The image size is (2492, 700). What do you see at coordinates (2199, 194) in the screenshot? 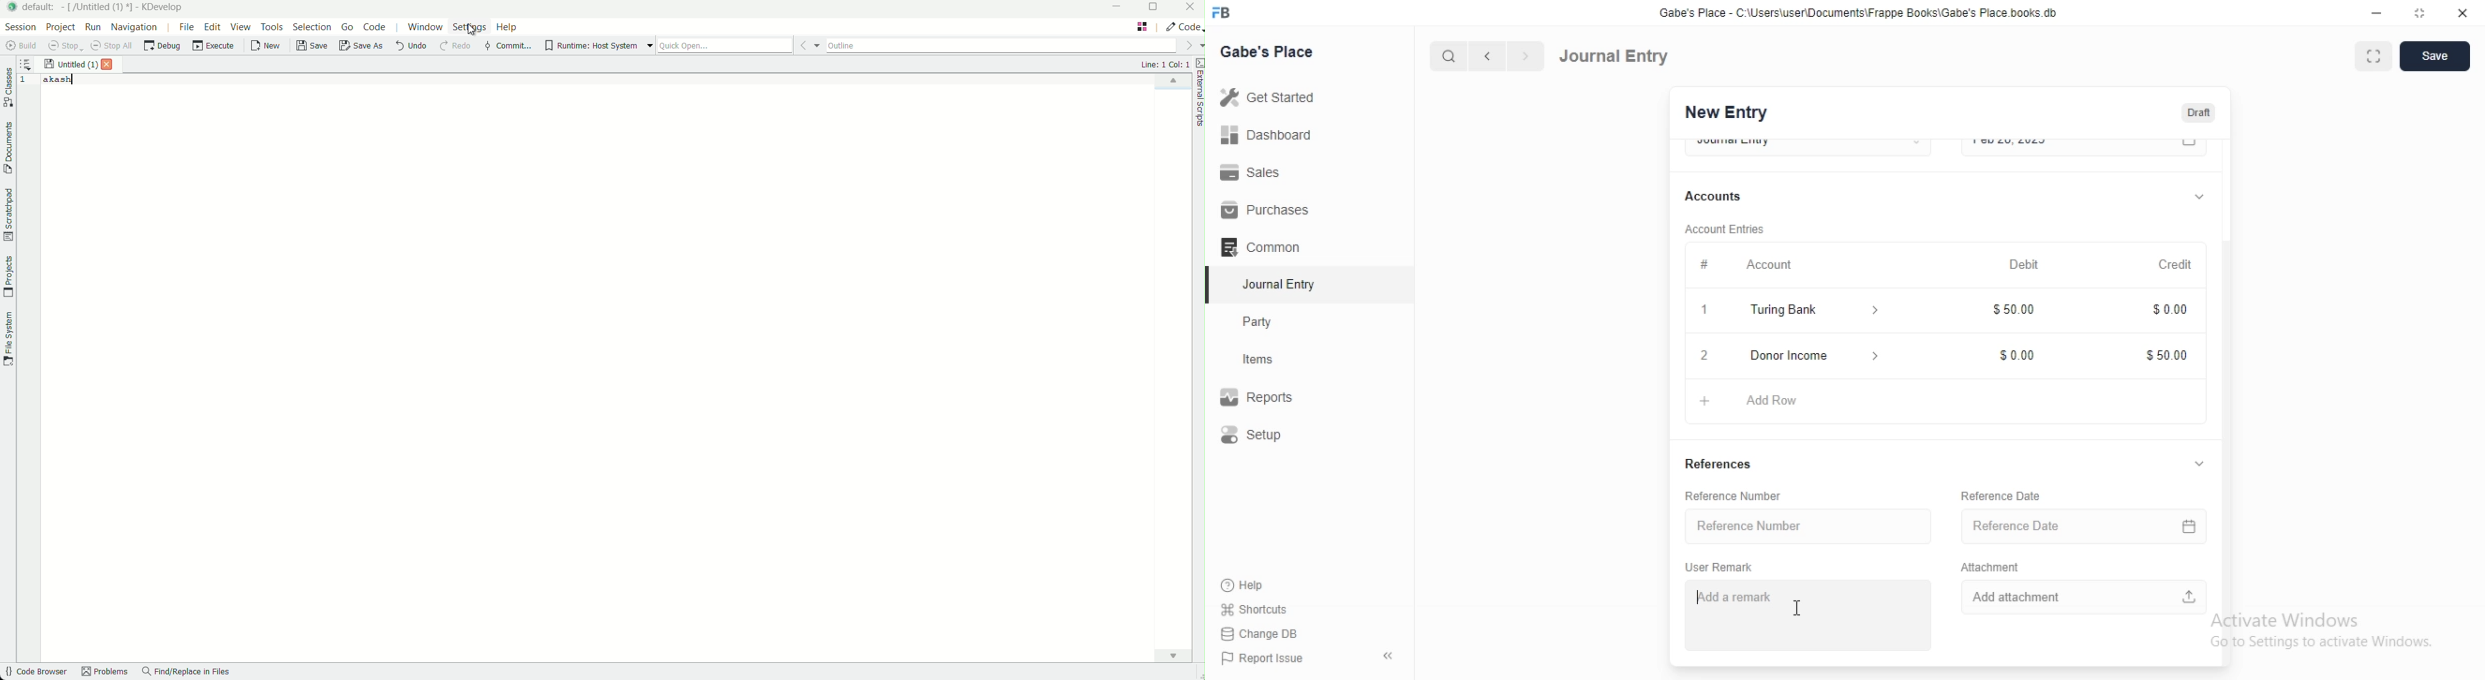
I see `collapse` at bounding box center [2199, 194].